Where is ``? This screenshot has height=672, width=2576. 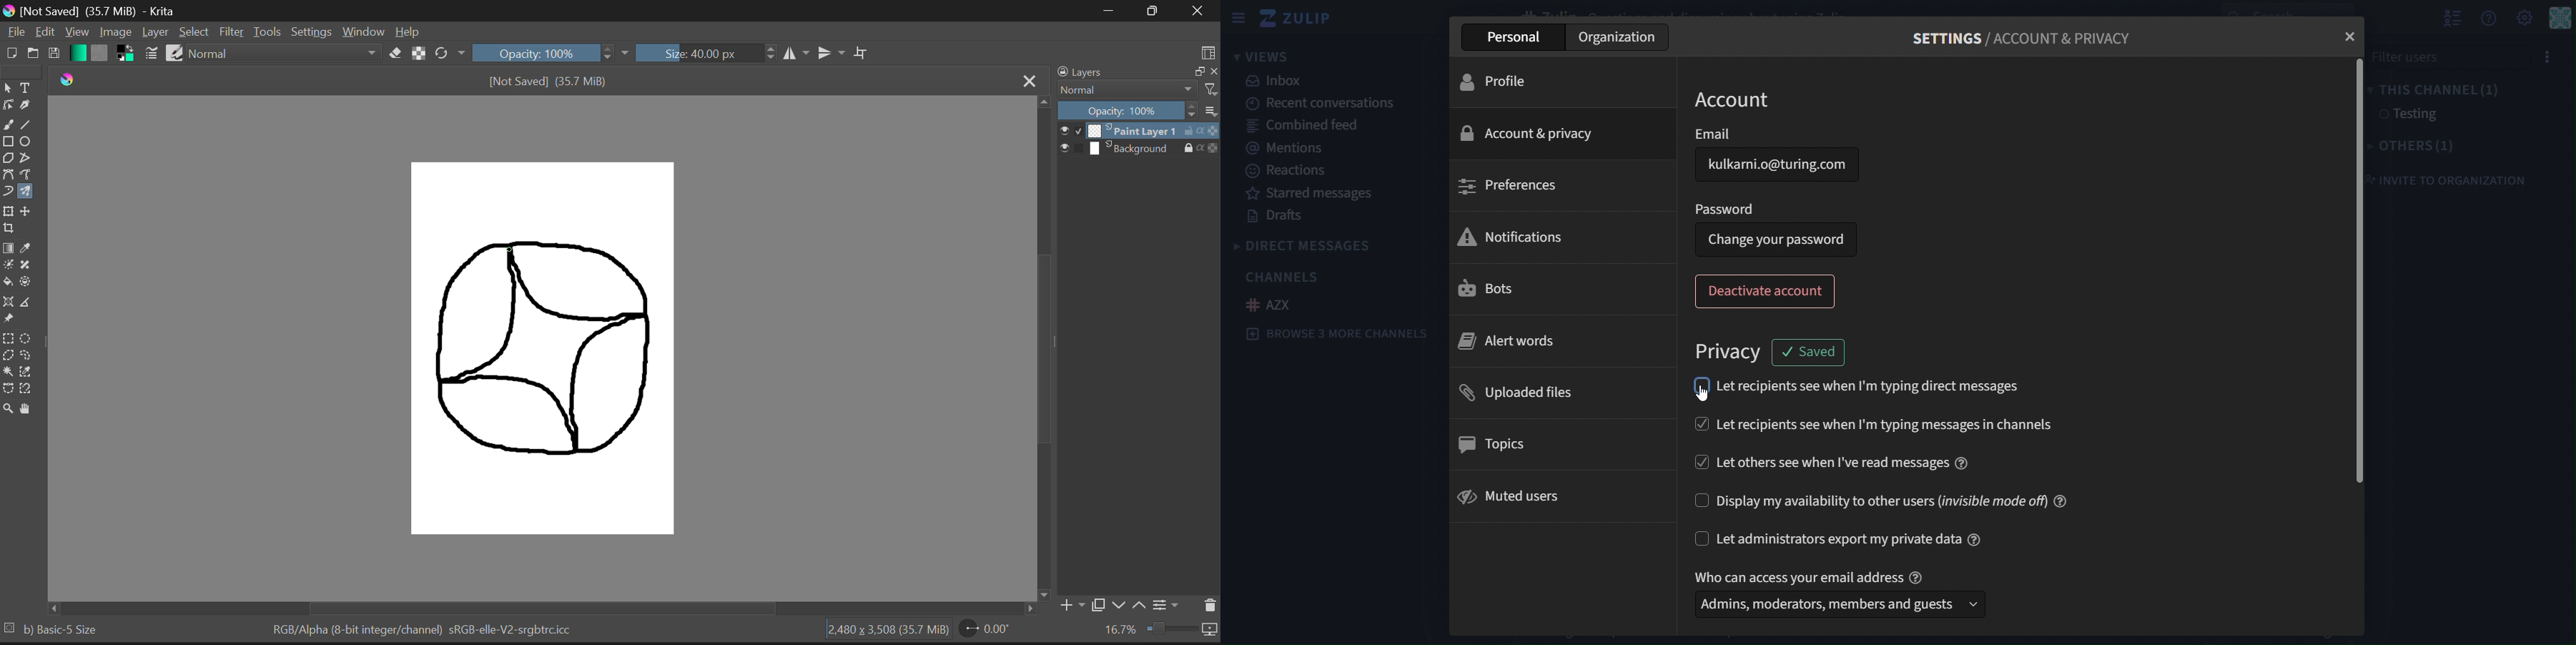
 is located at coordinates (53, 607).